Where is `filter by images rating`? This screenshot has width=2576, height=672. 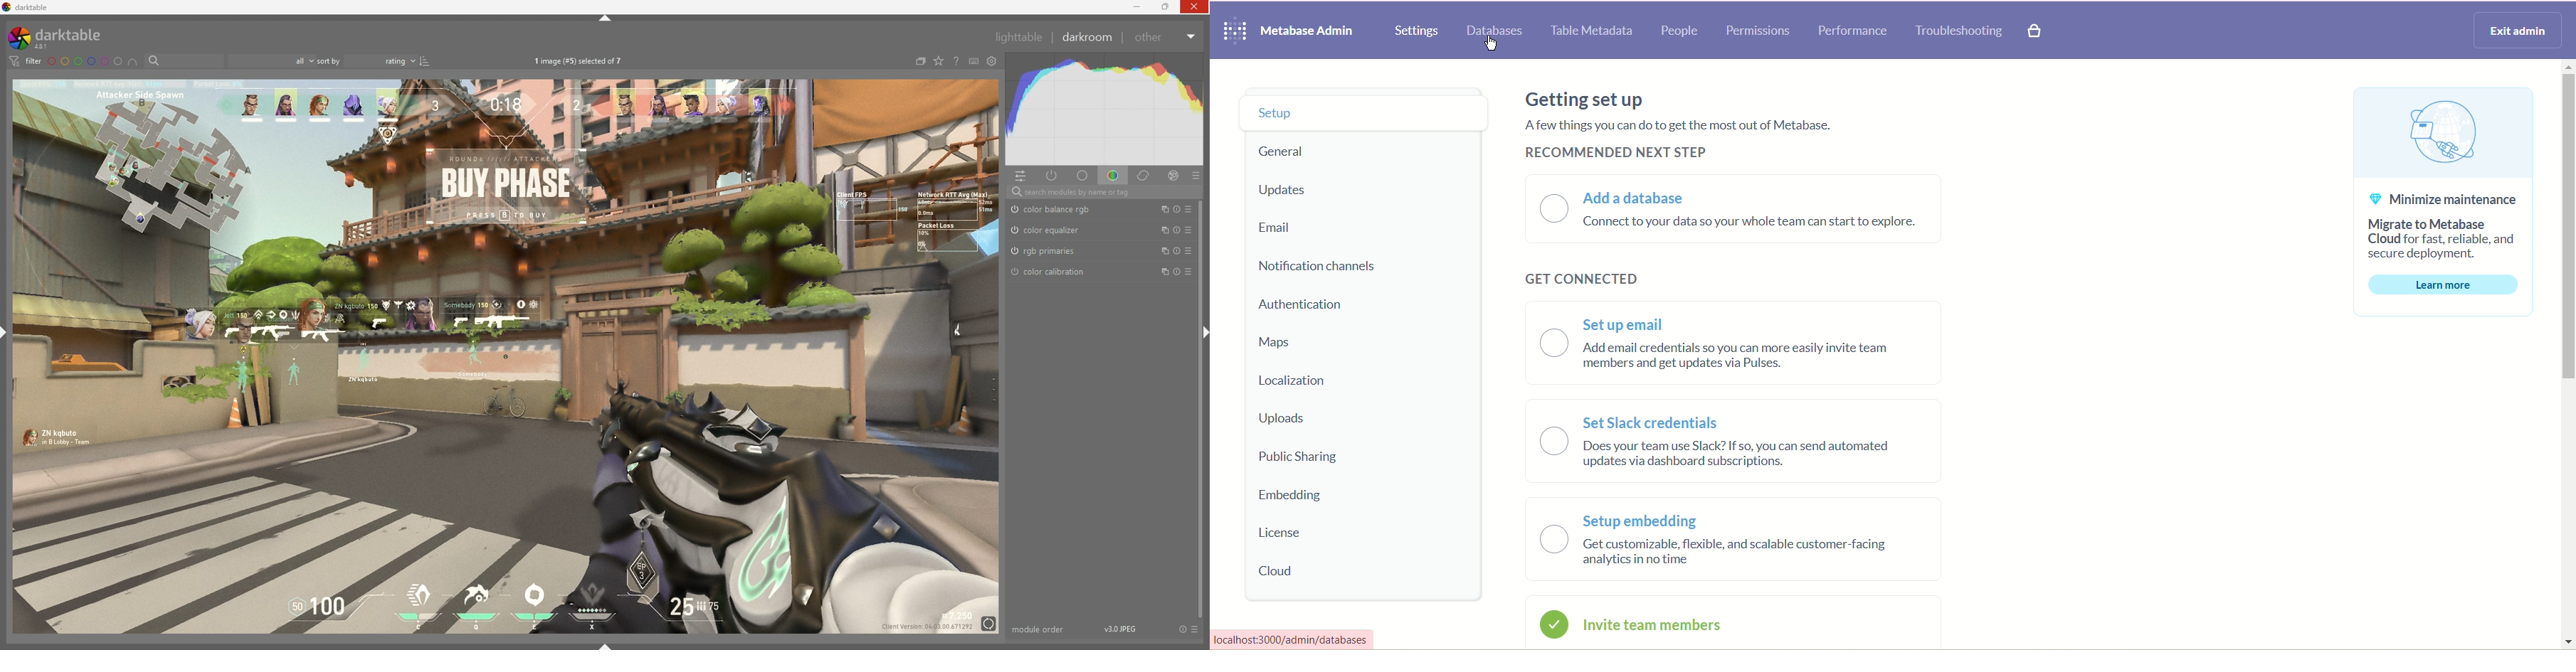 filter by images rating is located at coordinates (272, 61).